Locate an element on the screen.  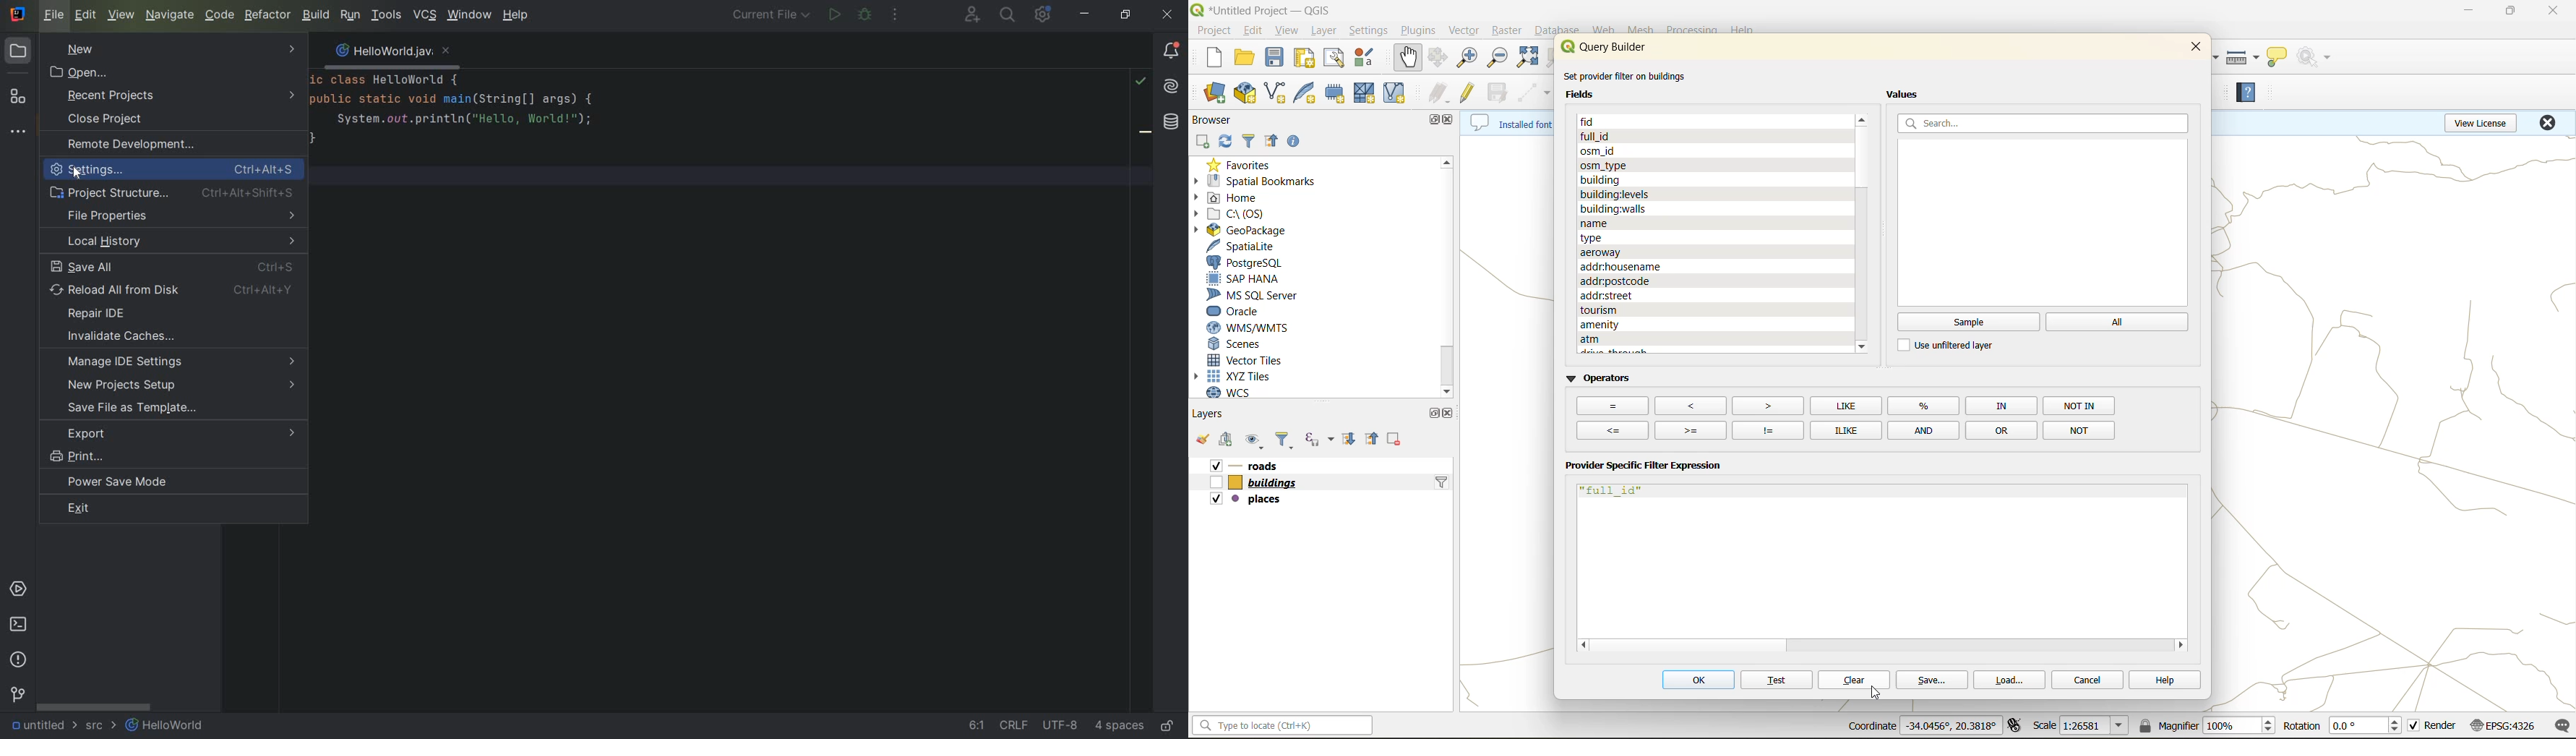
close is located at coordinates (1452, 119).